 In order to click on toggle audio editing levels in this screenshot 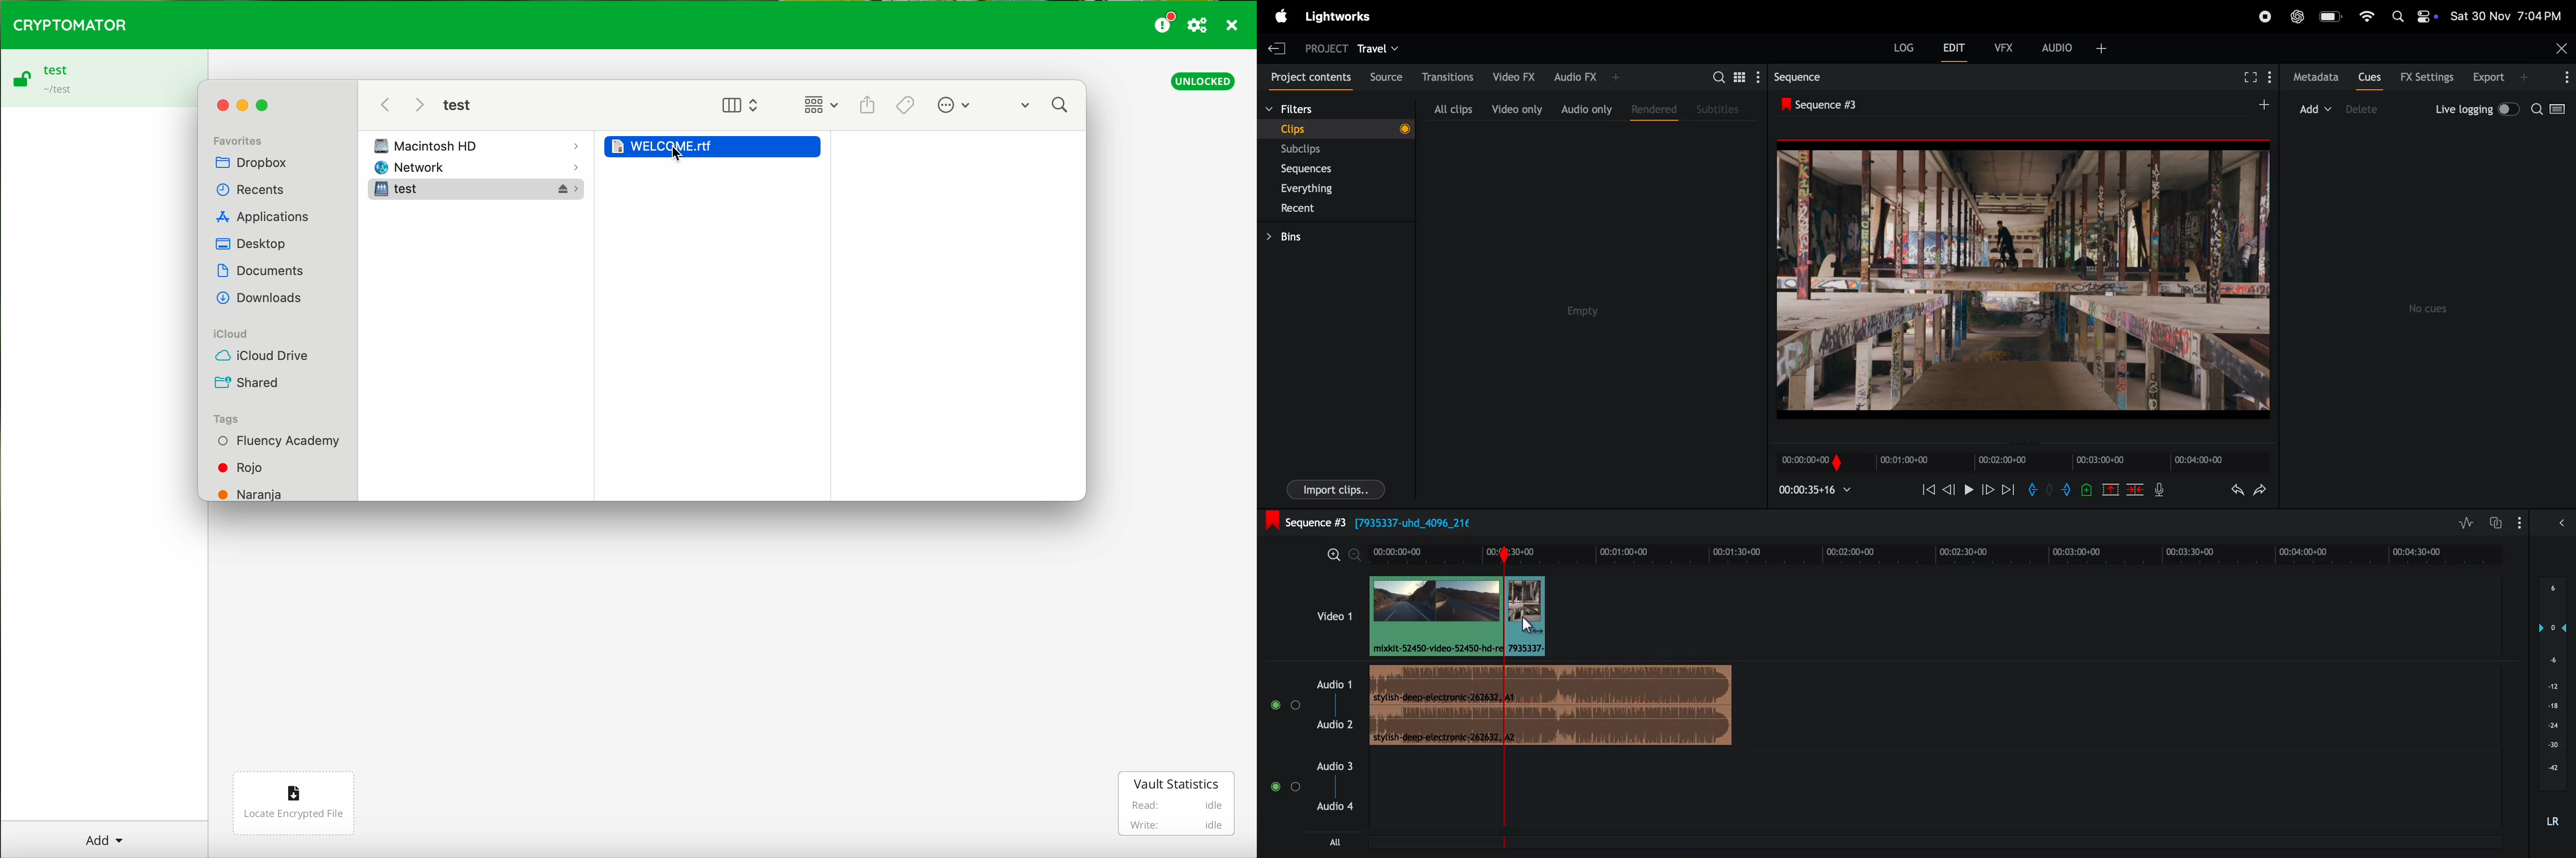, I will do `click(2463, 523)`.